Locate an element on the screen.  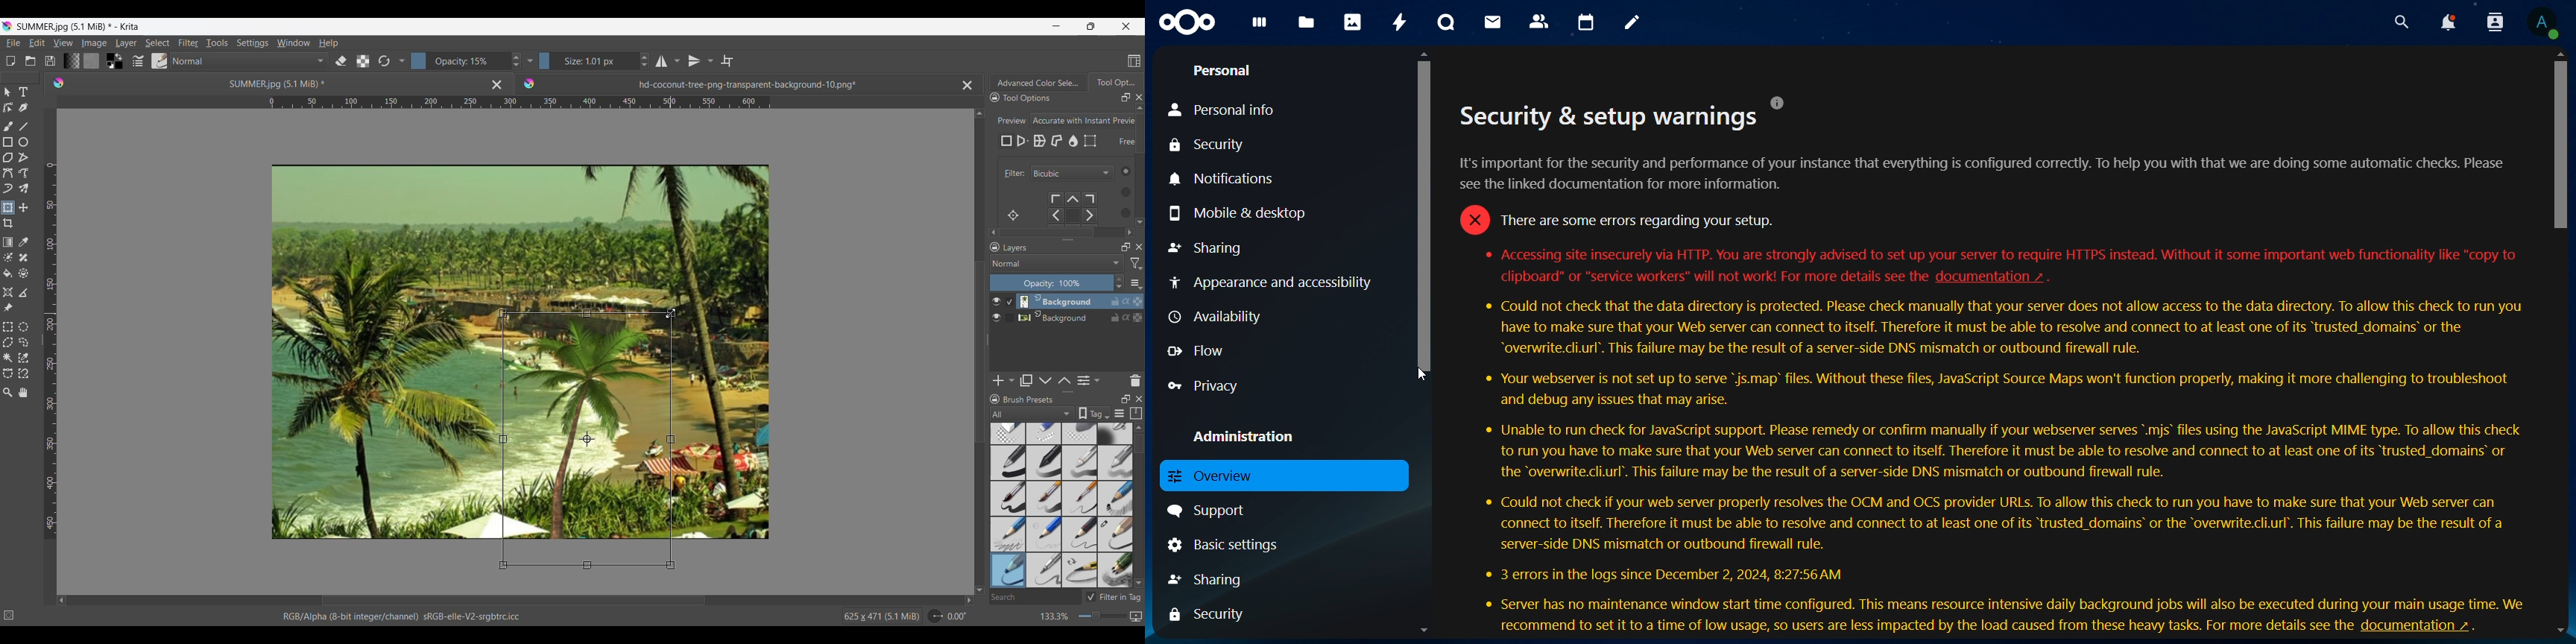
icon is located at coordinates (1189, 23).